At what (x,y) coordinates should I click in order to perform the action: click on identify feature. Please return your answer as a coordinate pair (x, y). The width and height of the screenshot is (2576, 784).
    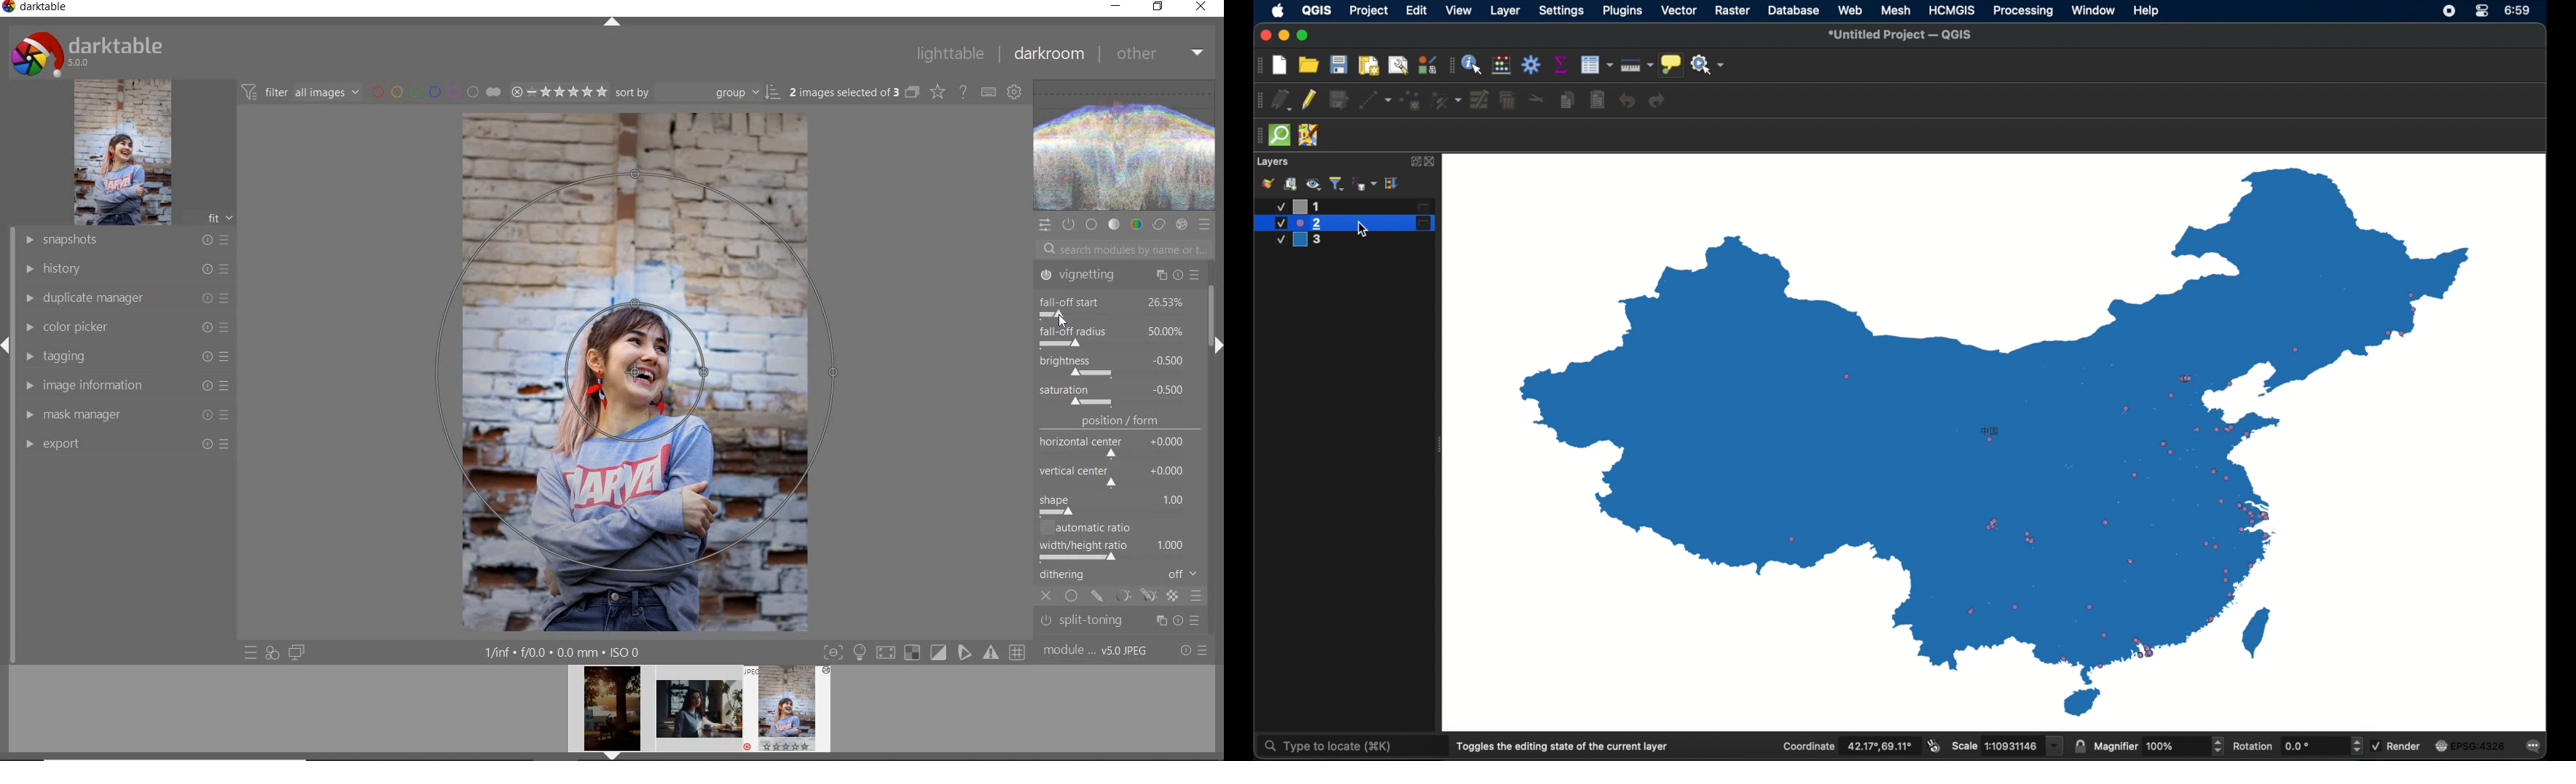
    Looking at the image, I should click on (1473, 63).